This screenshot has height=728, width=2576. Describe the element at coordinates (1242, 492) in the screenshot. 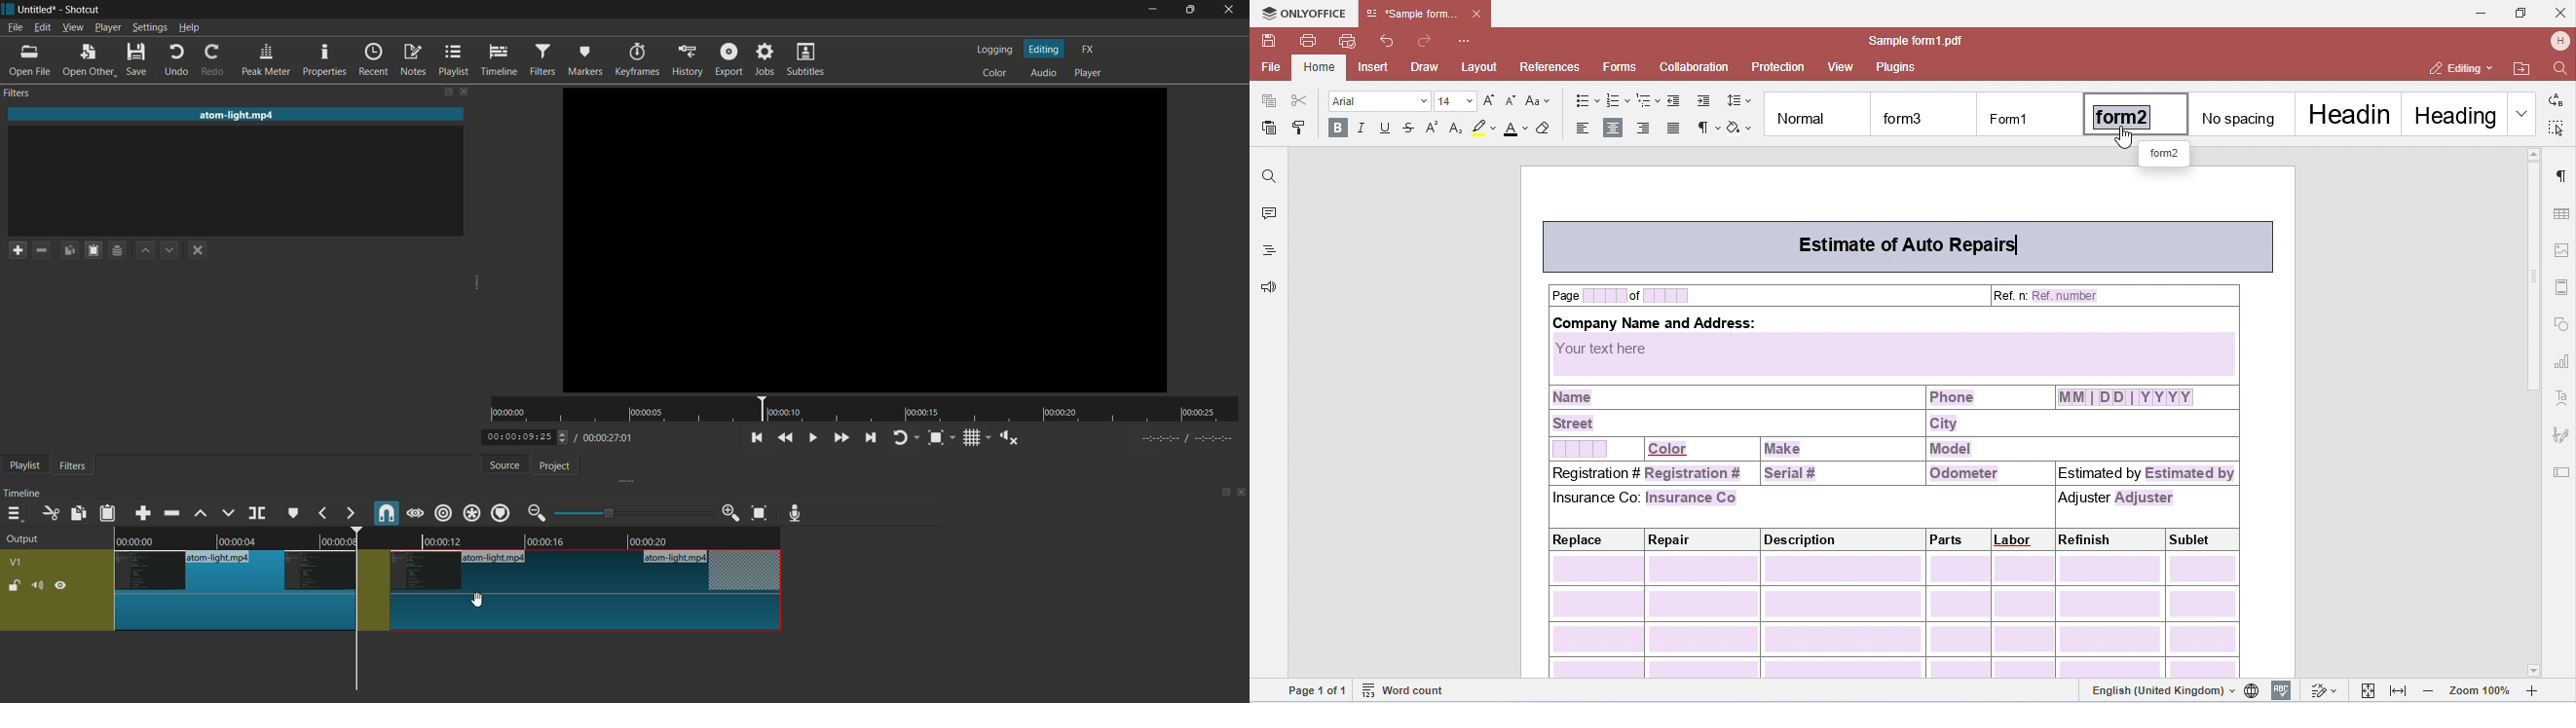

I see `close timeline` at that location.